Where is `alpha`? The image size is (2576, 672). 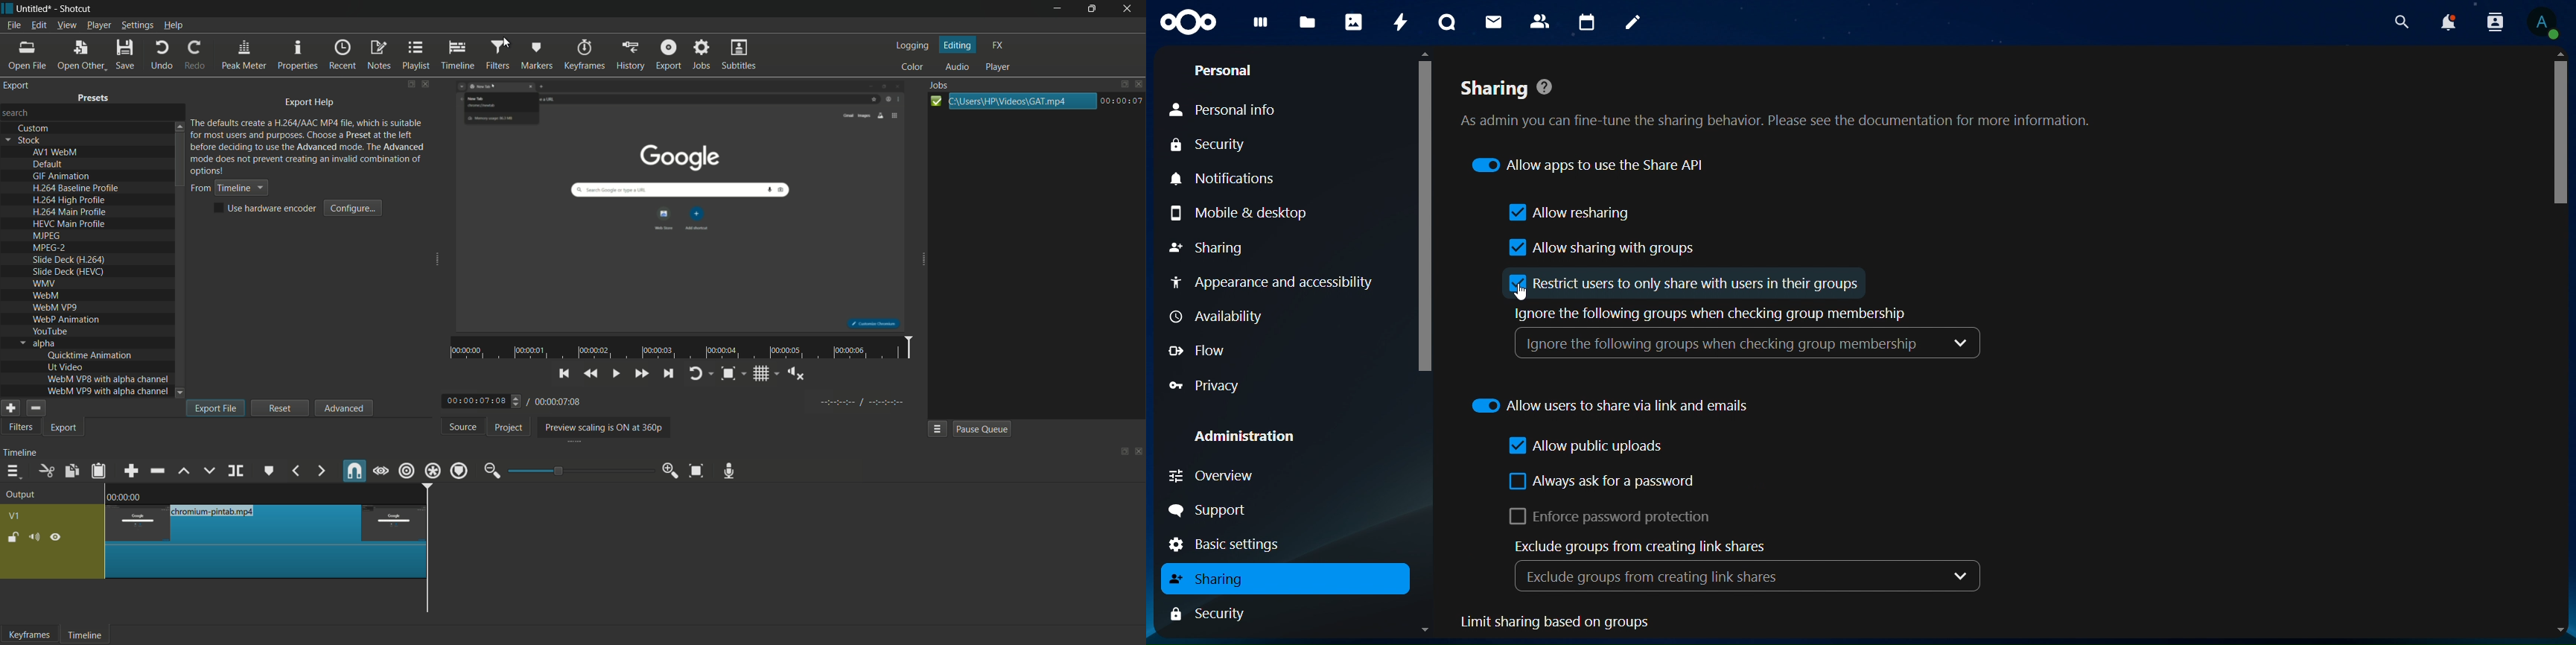
alpha is located at coordinates (39, 343).